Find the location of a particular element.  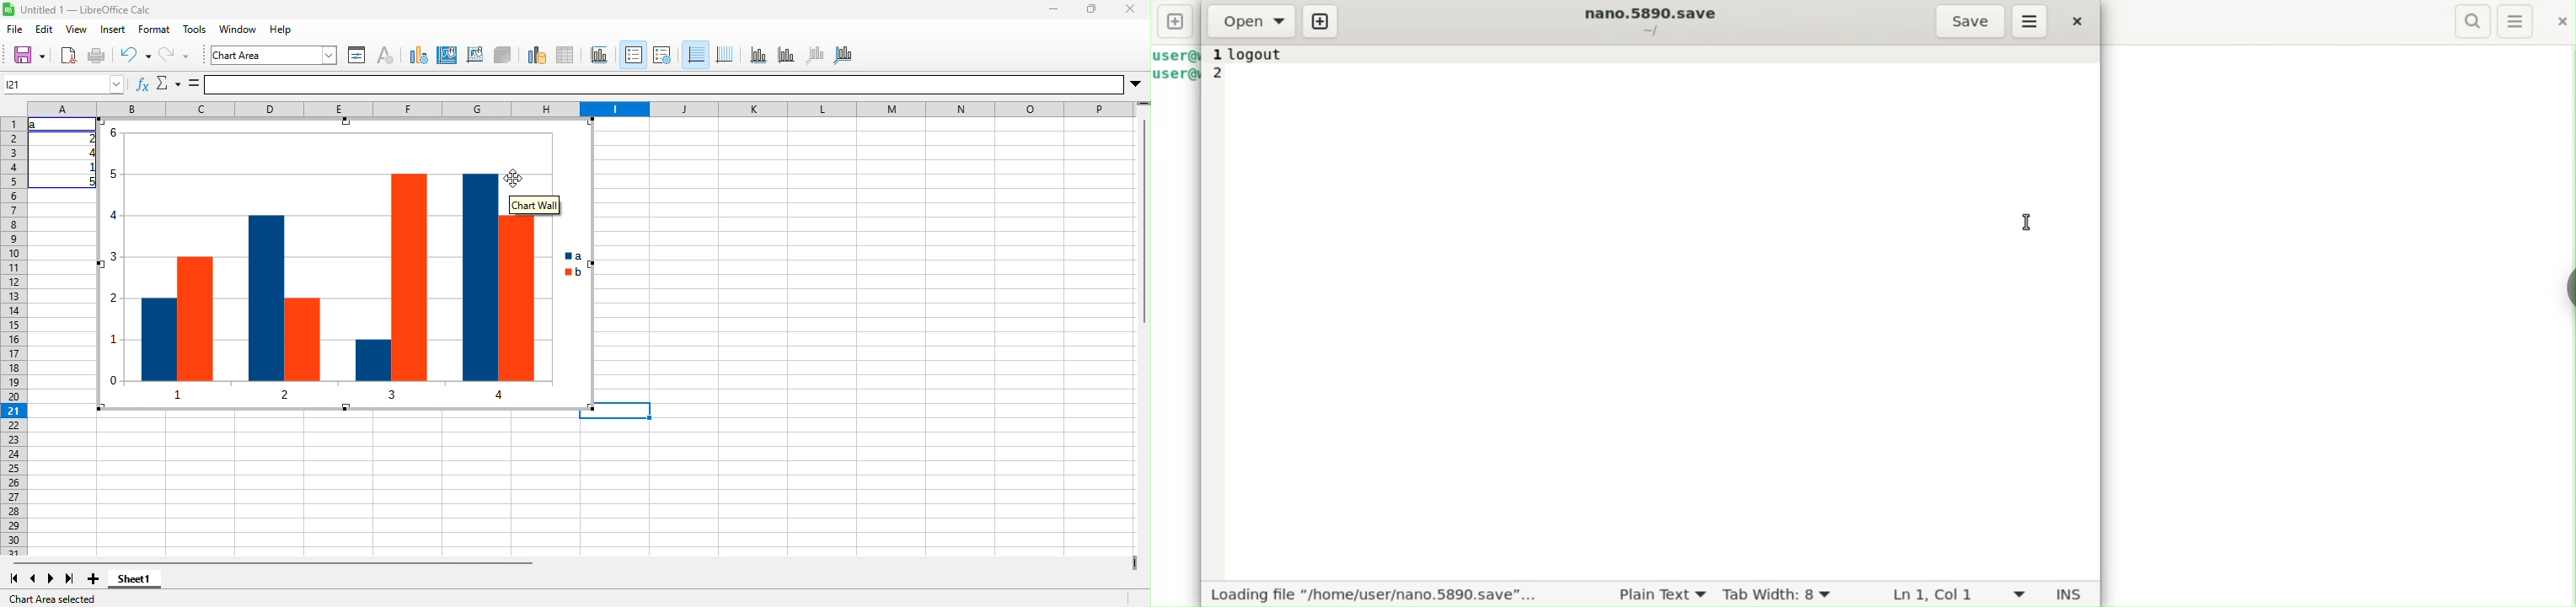

5 is located at coordinates (89, 181).